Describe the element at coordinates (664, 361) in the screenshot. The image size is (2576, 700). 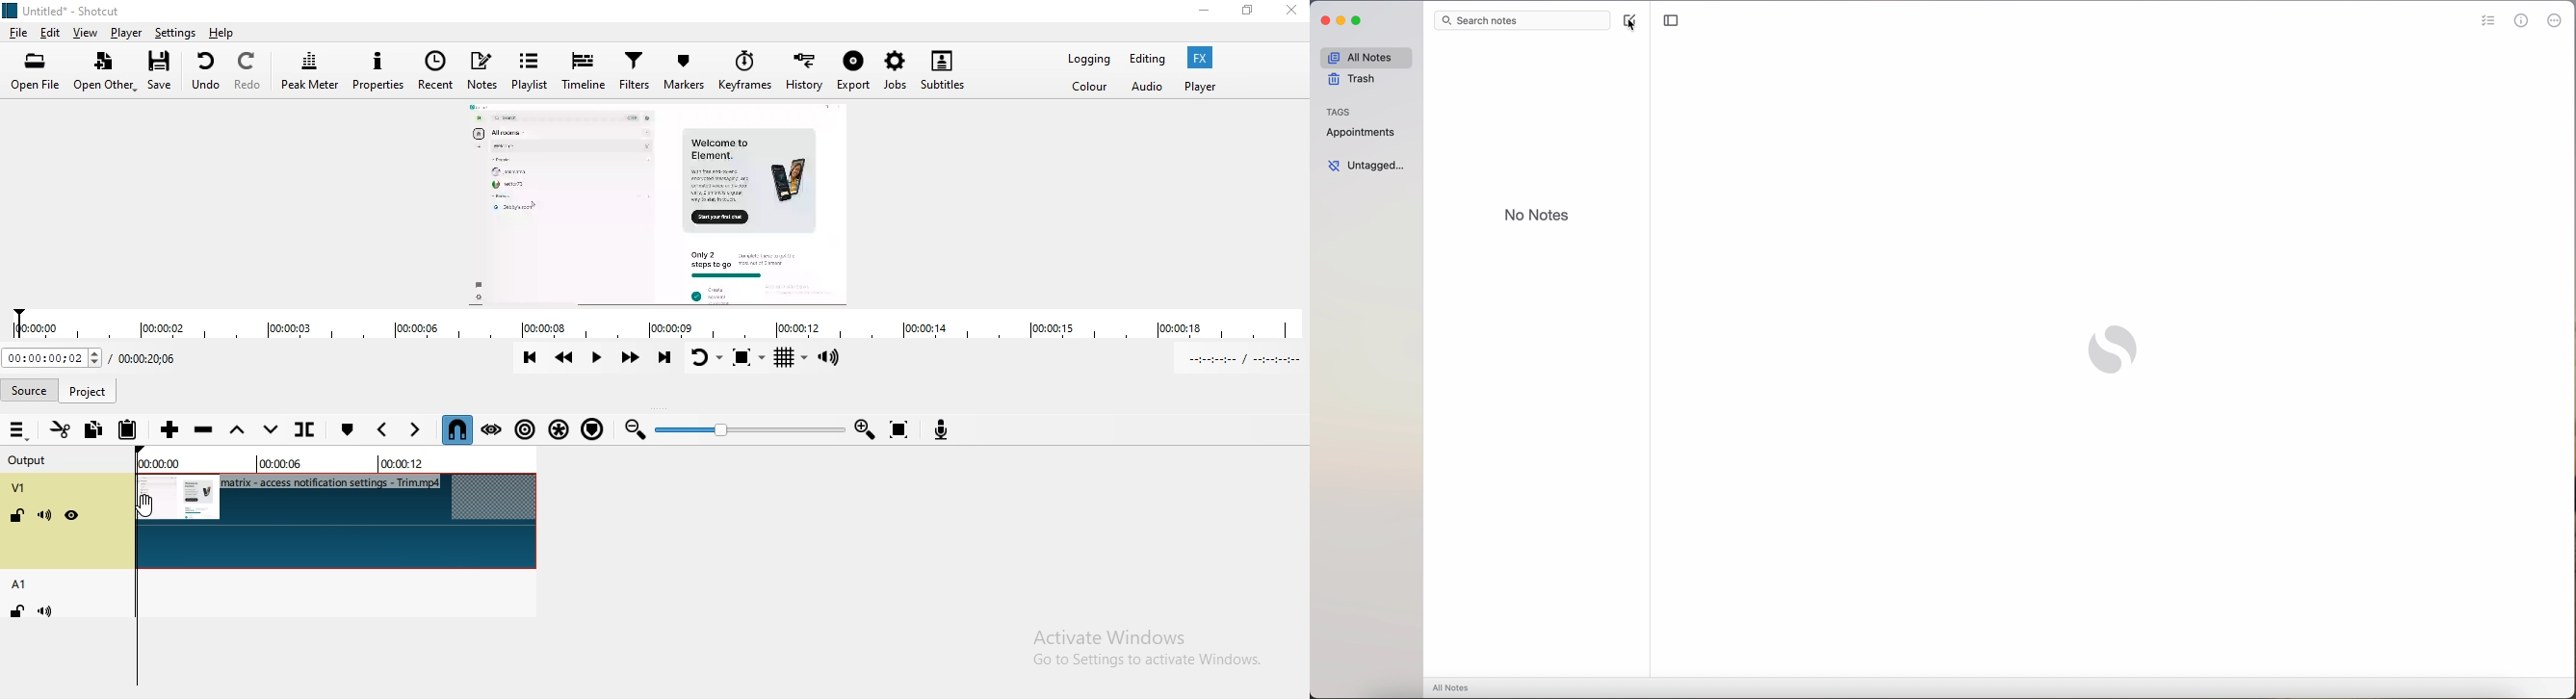
I see `Skip to the next point ` at that location.